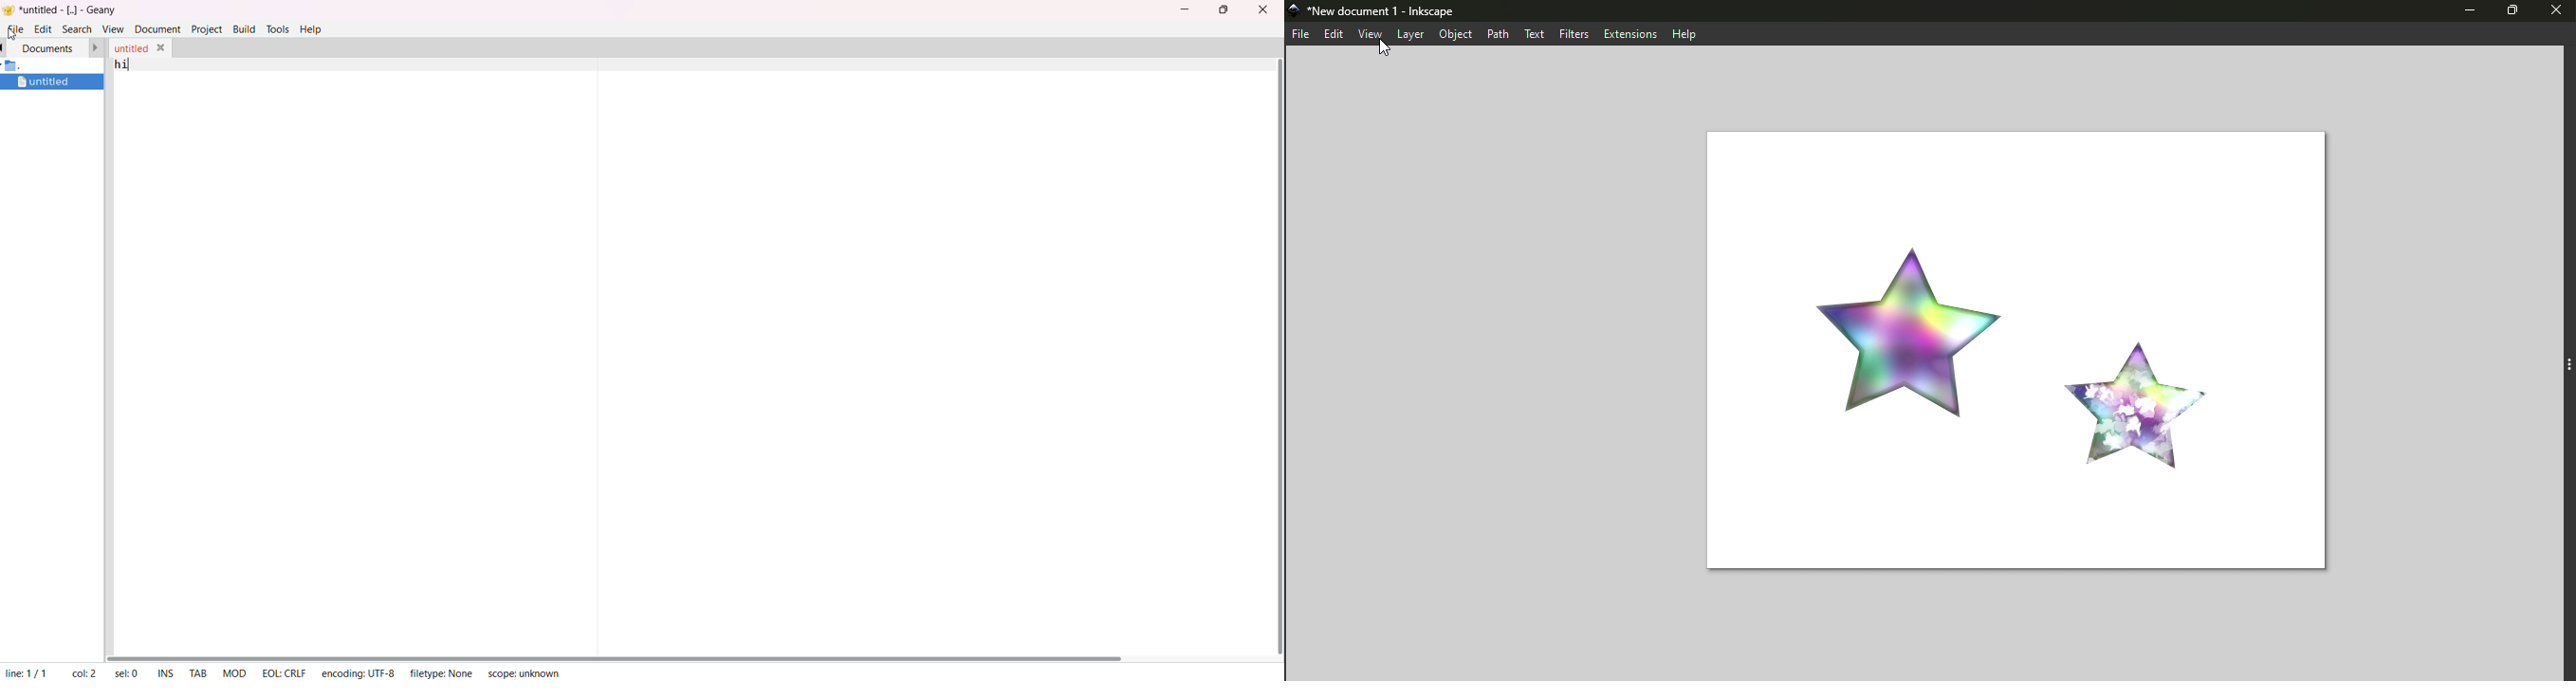  I want to click on hi, so click(121, 64).